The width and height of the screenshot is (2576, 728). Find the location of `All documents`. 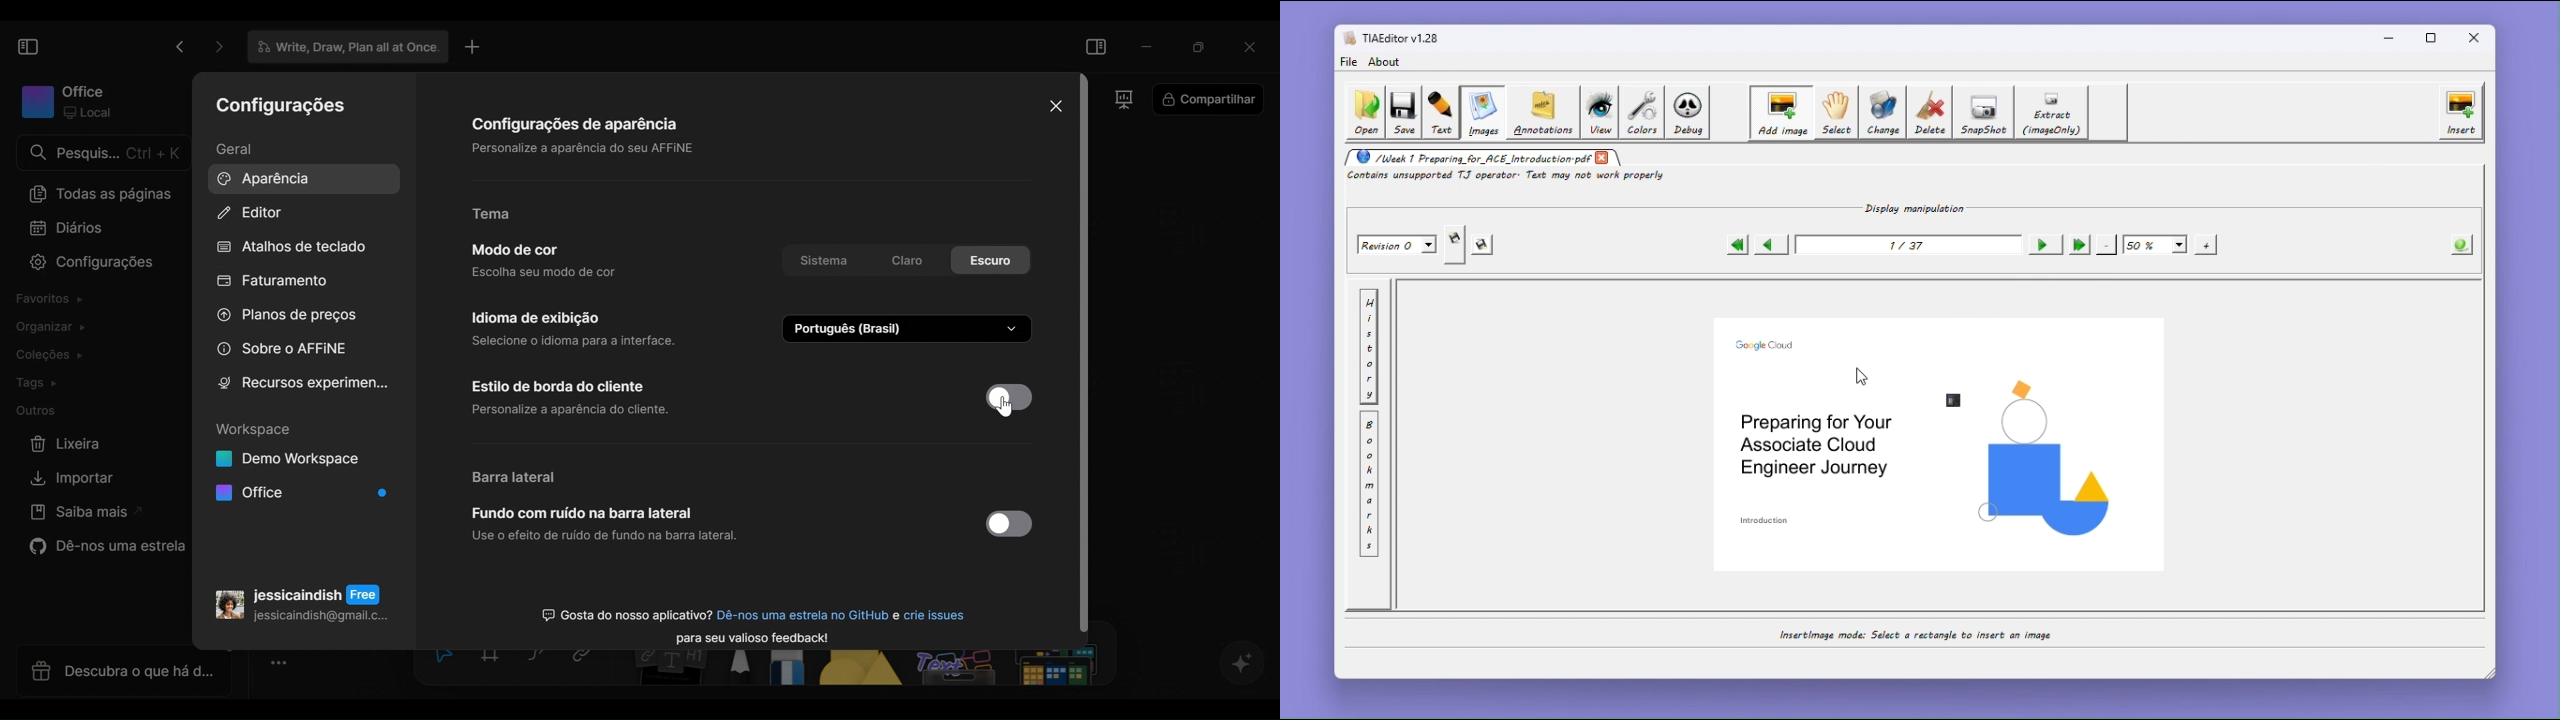

All documents is located at coordinates (97, 193).